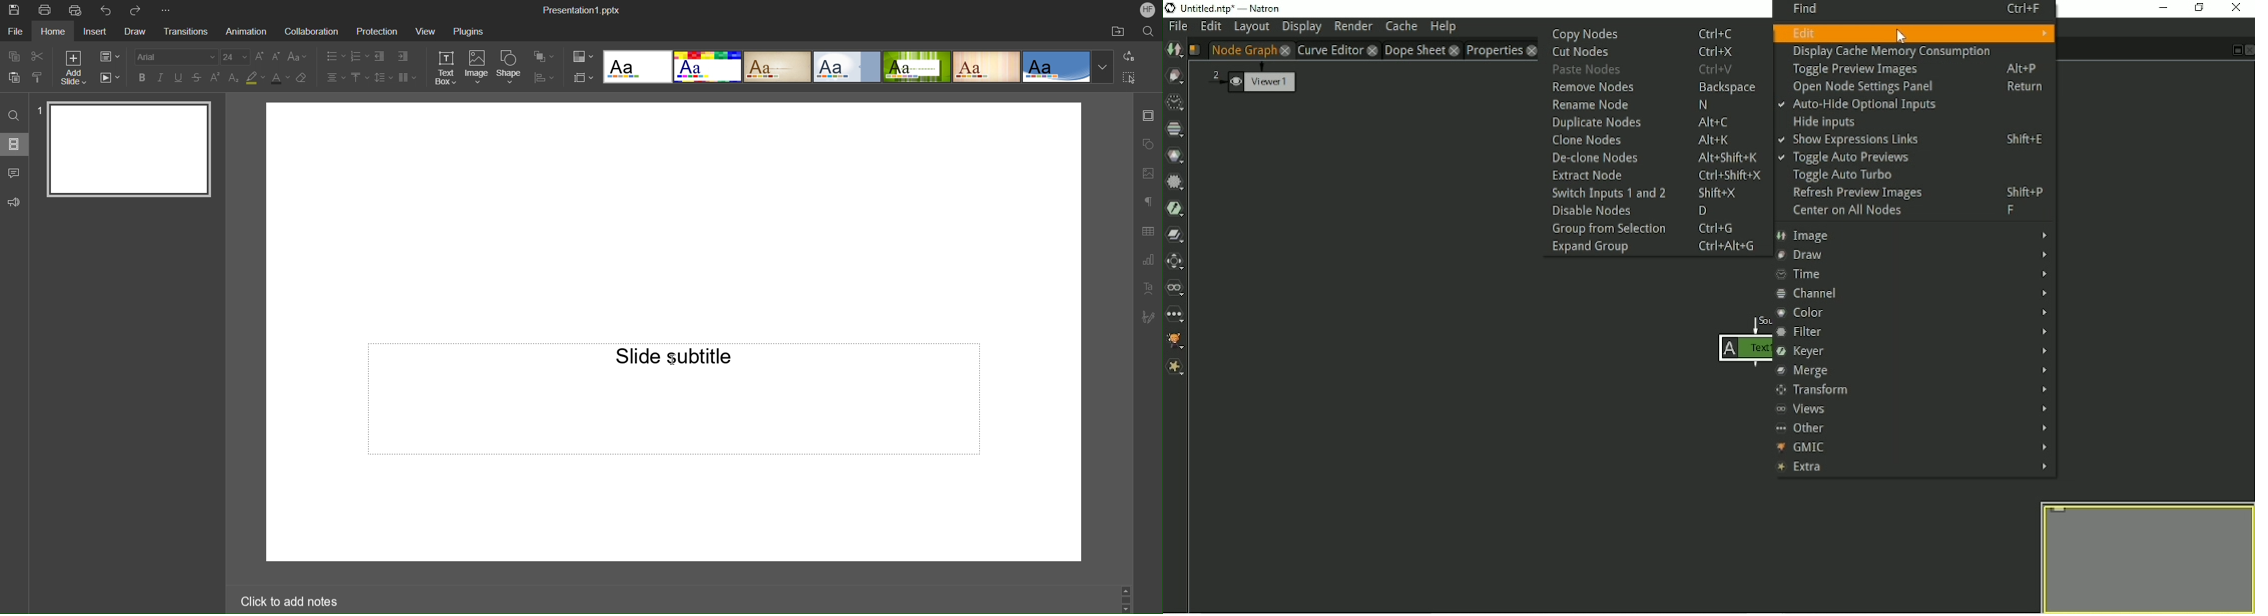  What do you see at coordinates (403, 57) in the screenshot?
I see `Decrease Indent` at bounding box center [403, 57].